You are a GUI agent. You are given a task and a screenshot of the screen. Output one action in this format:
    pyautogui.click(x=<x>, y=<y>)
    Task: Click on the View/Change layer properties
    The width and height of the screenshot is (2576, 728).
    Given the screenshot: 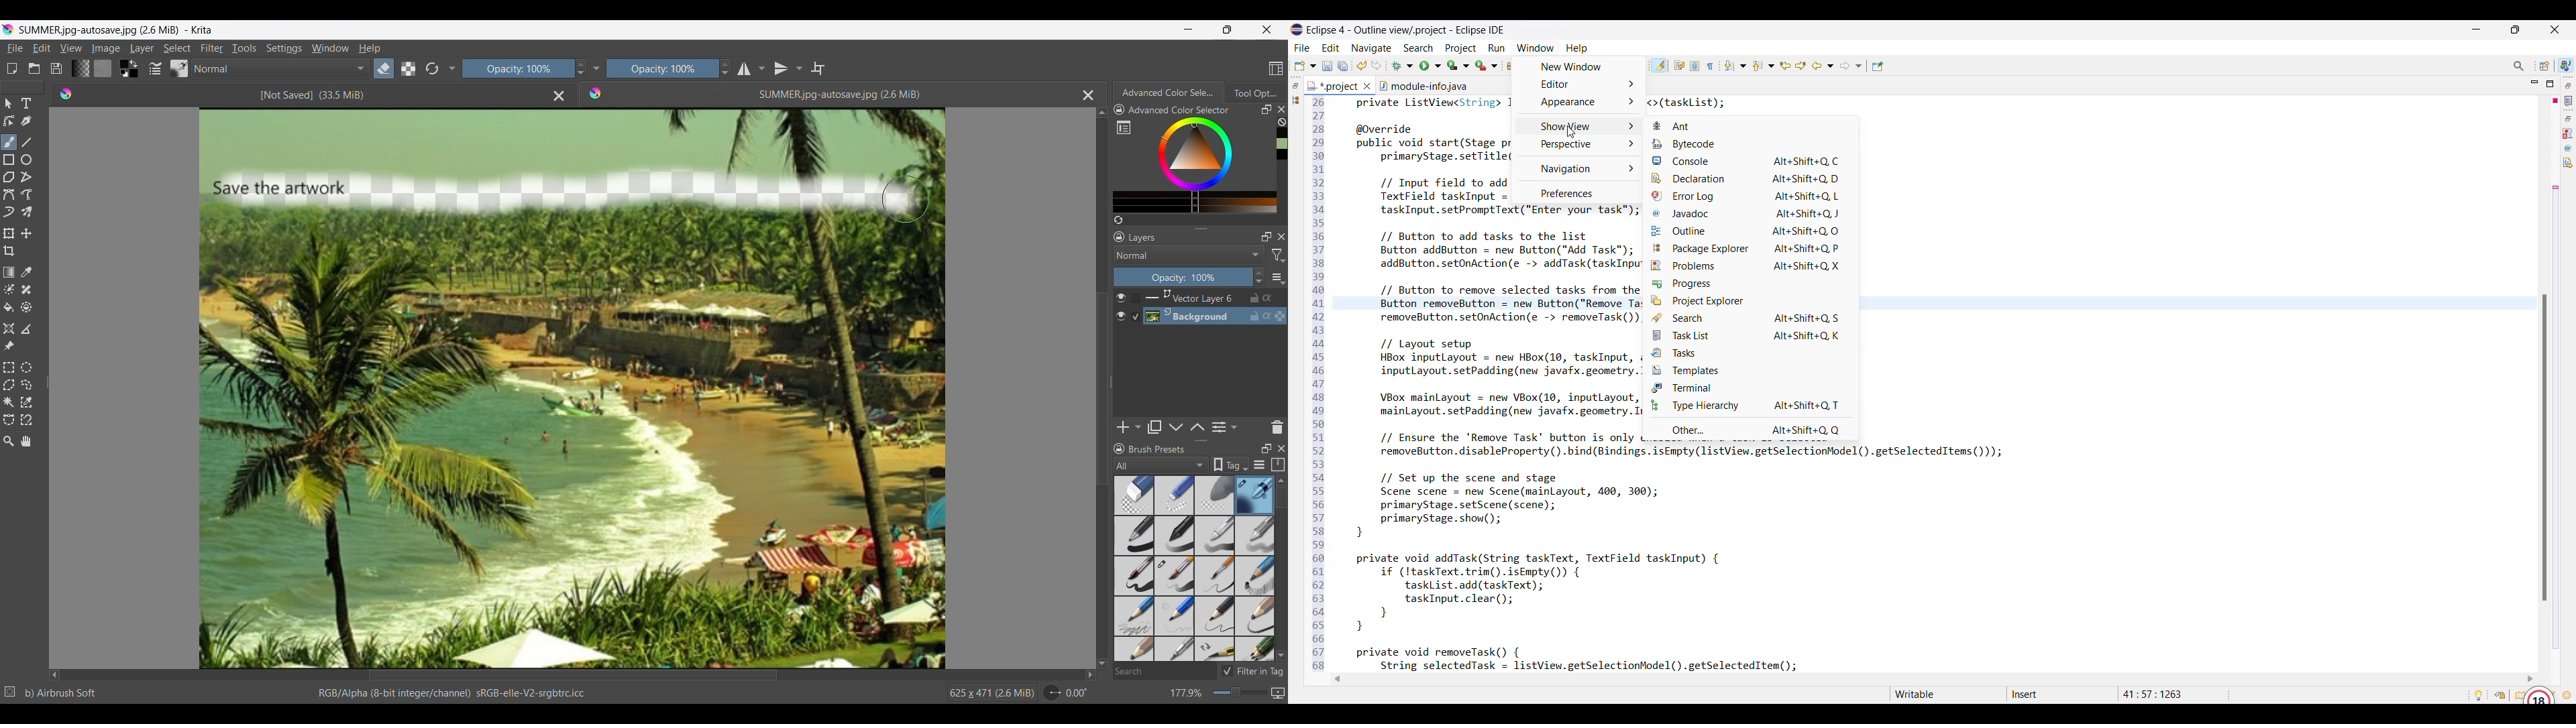 What is the action you would take?
    pyautogui.click(x=1226, y=427)
    